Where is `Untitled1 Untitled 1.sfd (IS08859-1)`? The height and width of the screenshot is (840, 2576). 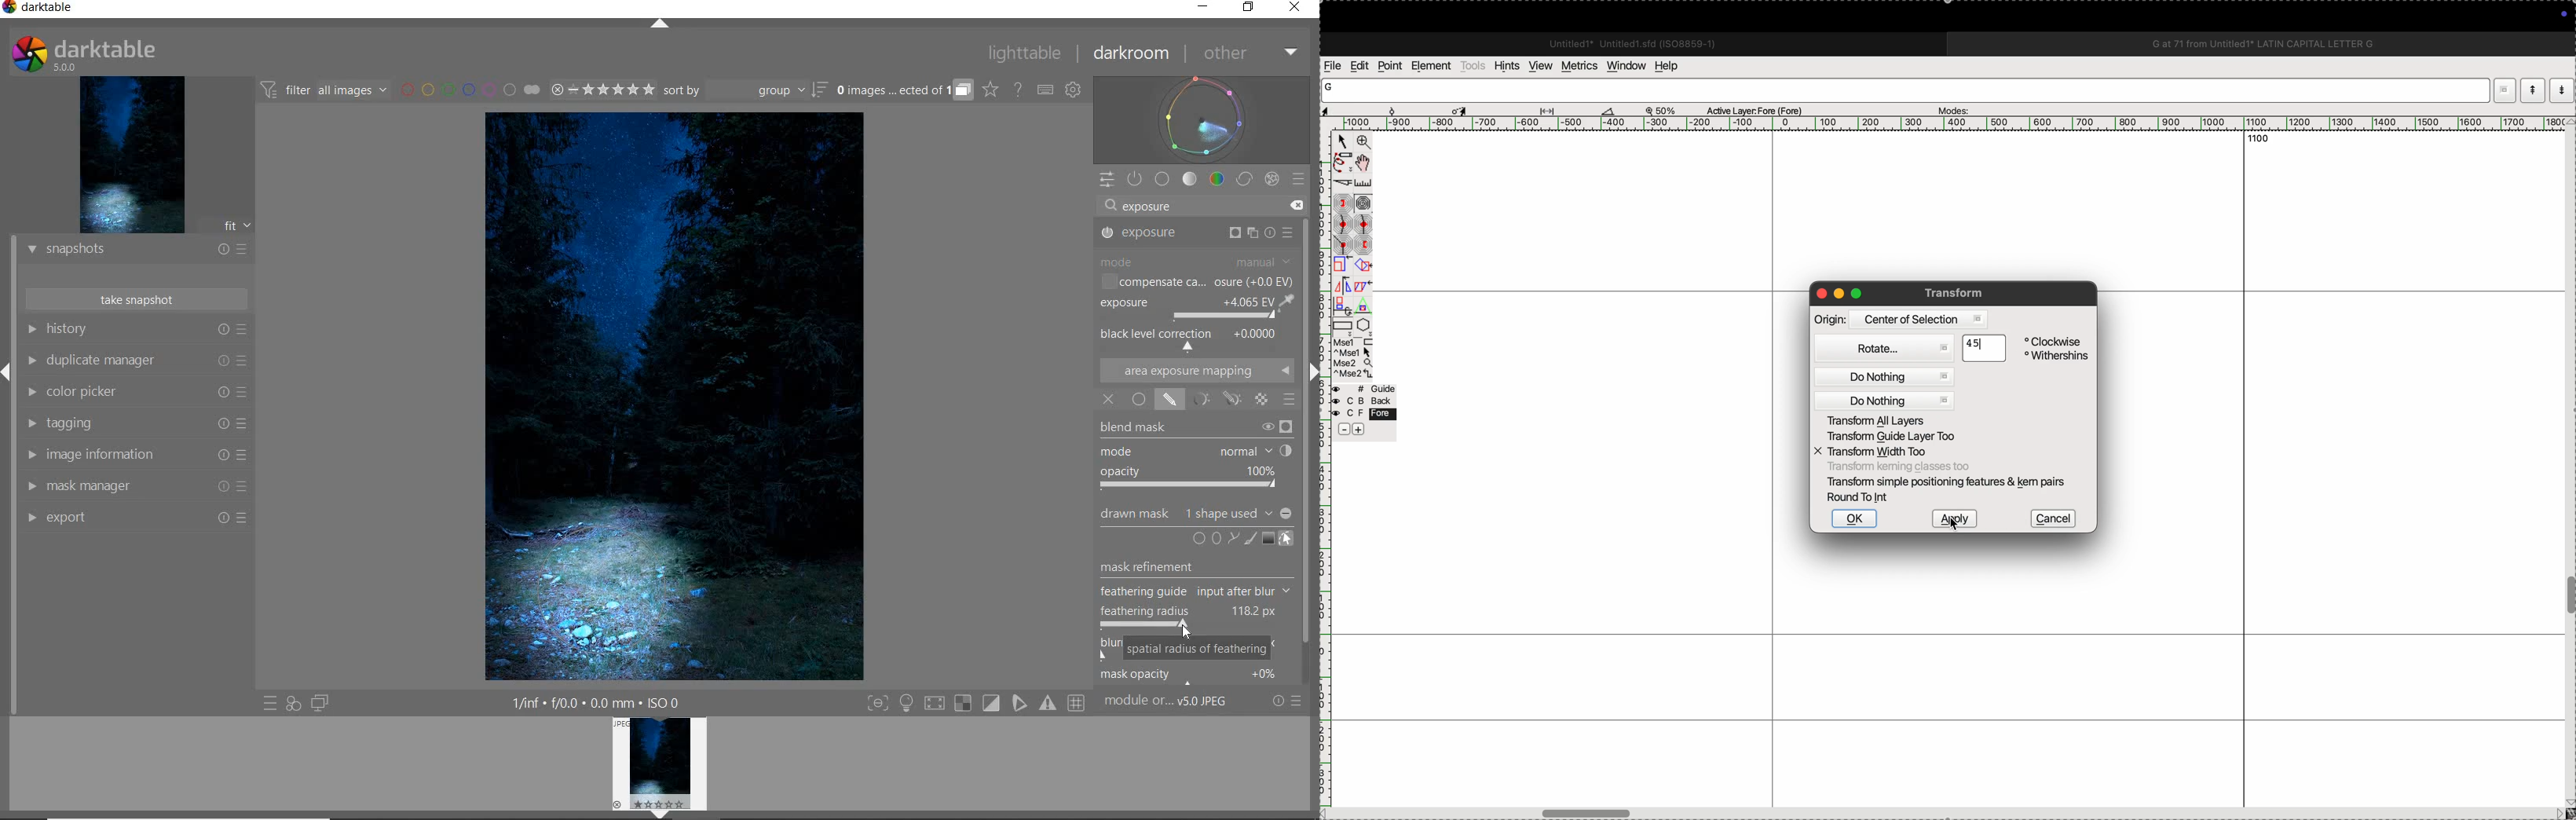
Untitled1 Untitled 1.sfd (IS08859-1) is located at coordinates (1625, 42).